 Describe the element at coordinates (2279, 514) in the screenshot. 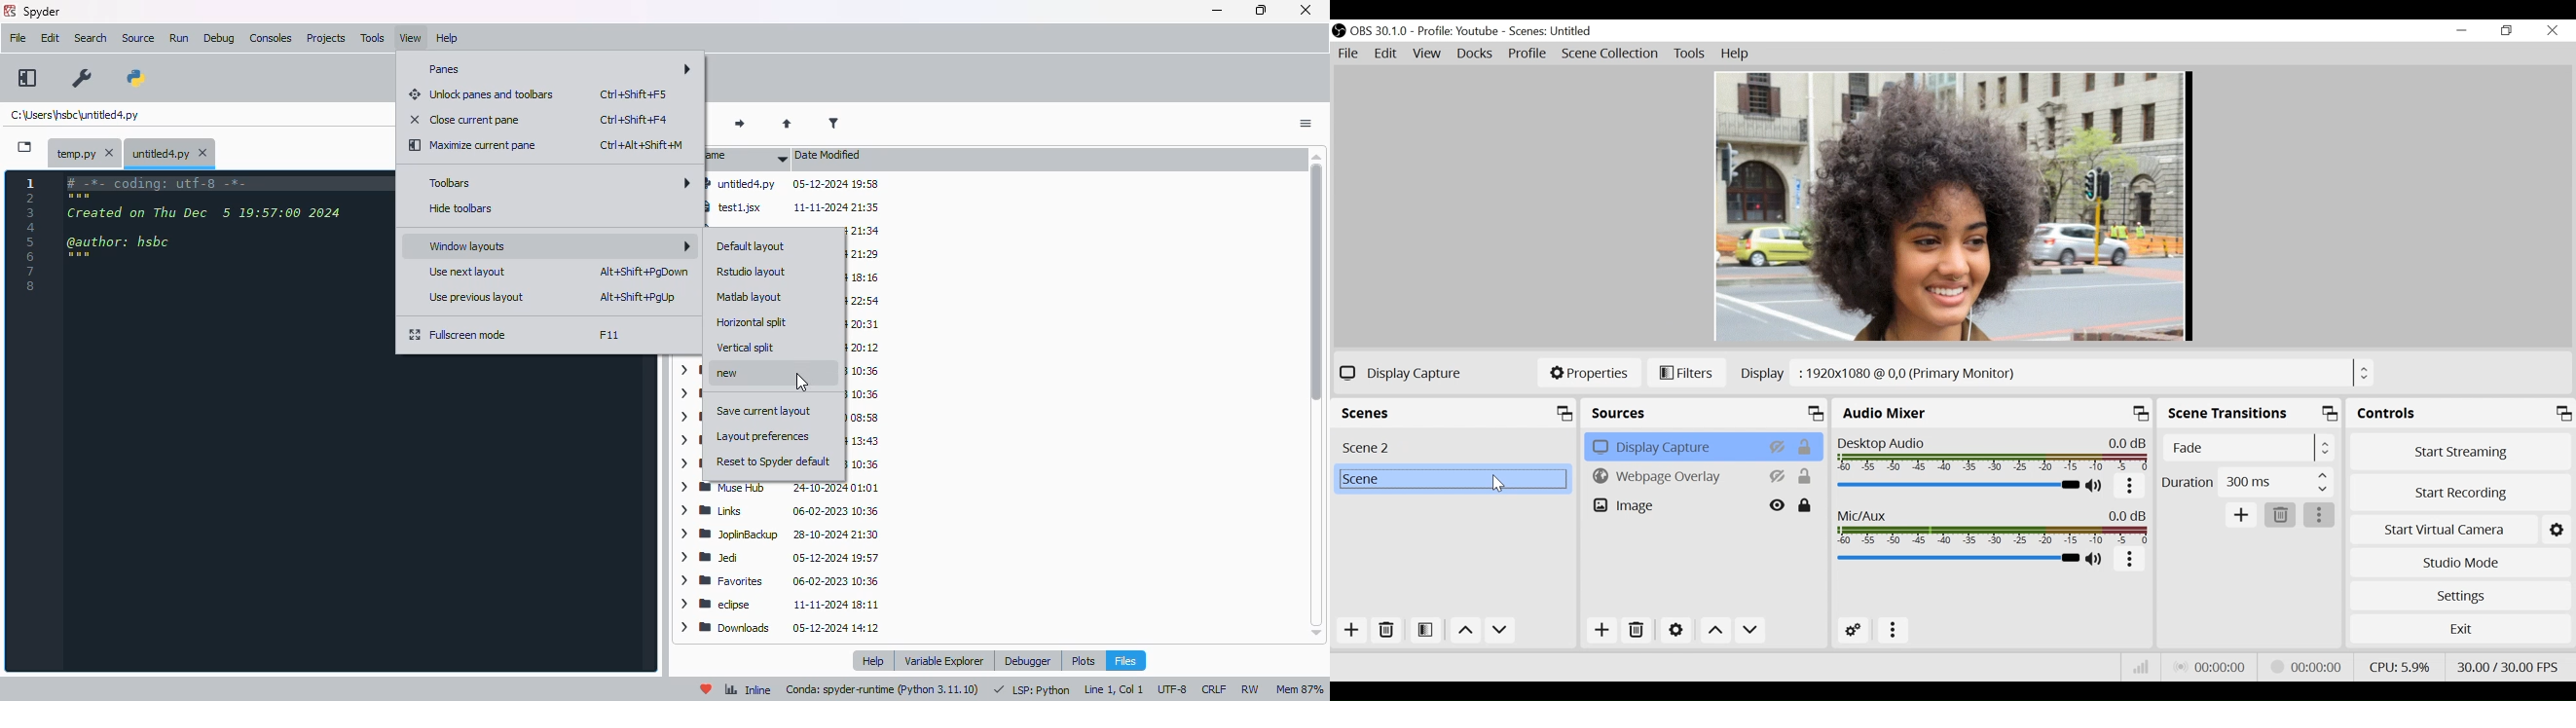

I see `Delete` at that location.